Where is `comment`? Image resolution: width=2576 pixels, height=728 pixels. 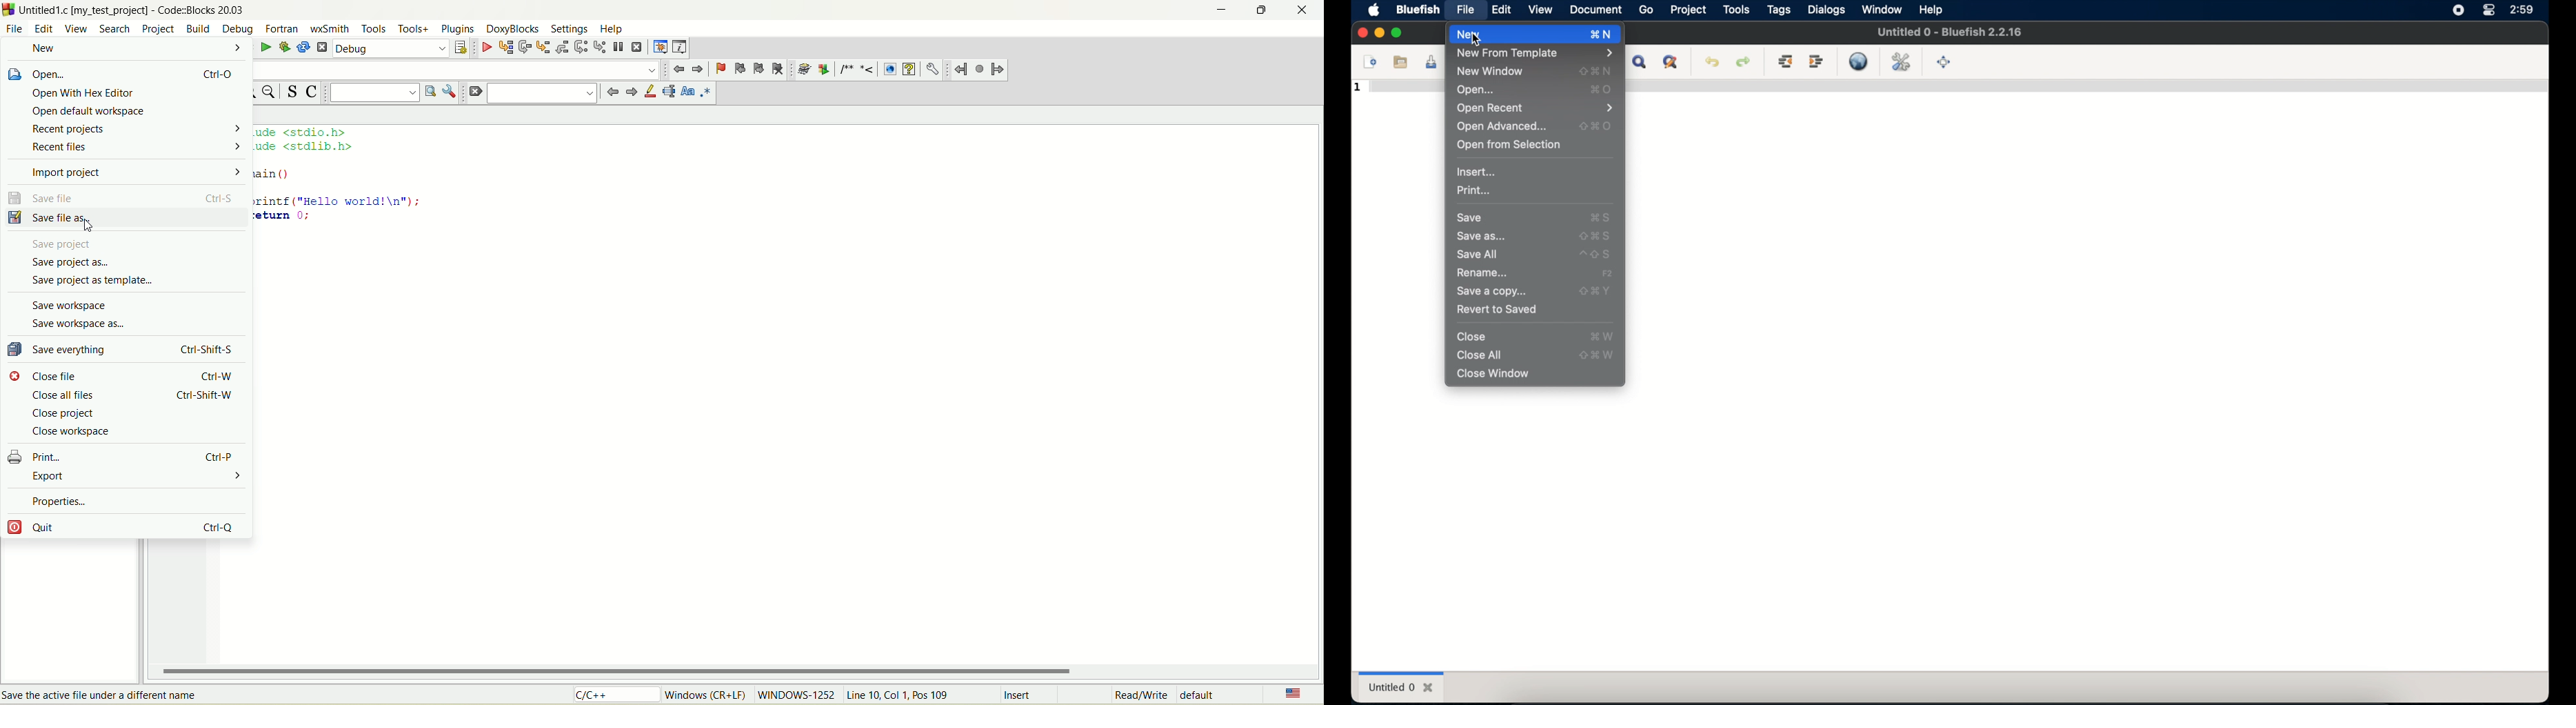 comment is located at coordinates (855, 70).